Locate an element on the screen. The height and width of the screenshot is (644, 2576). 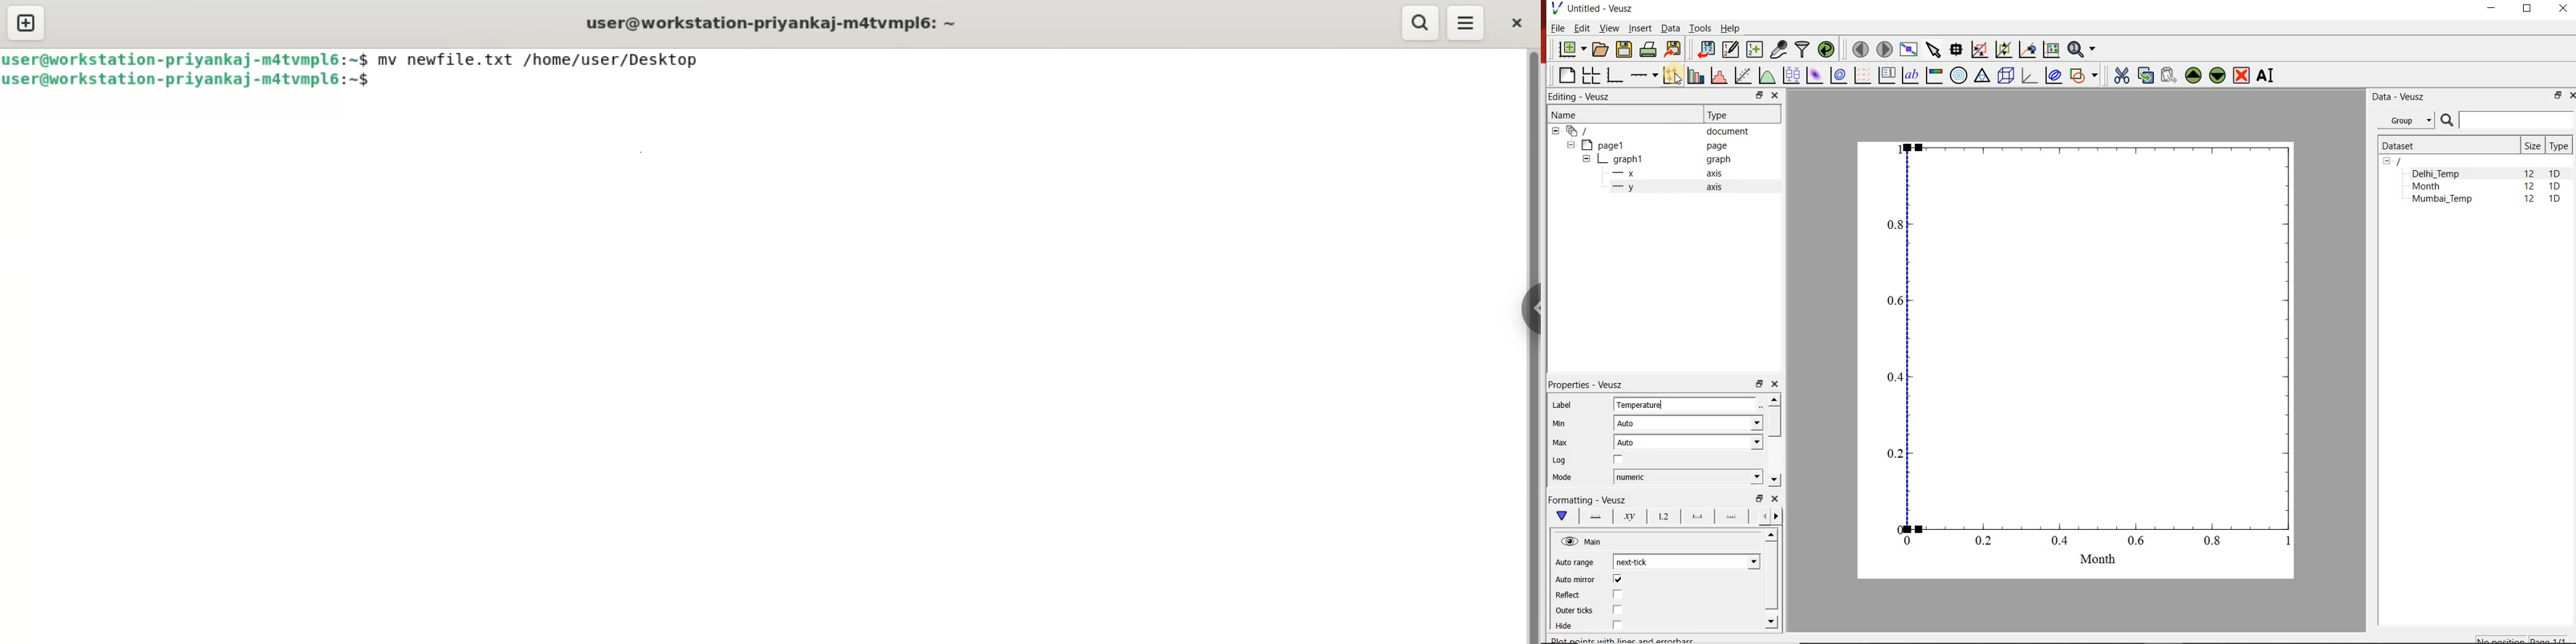
Dataset is located at coordinates (2446, 146).